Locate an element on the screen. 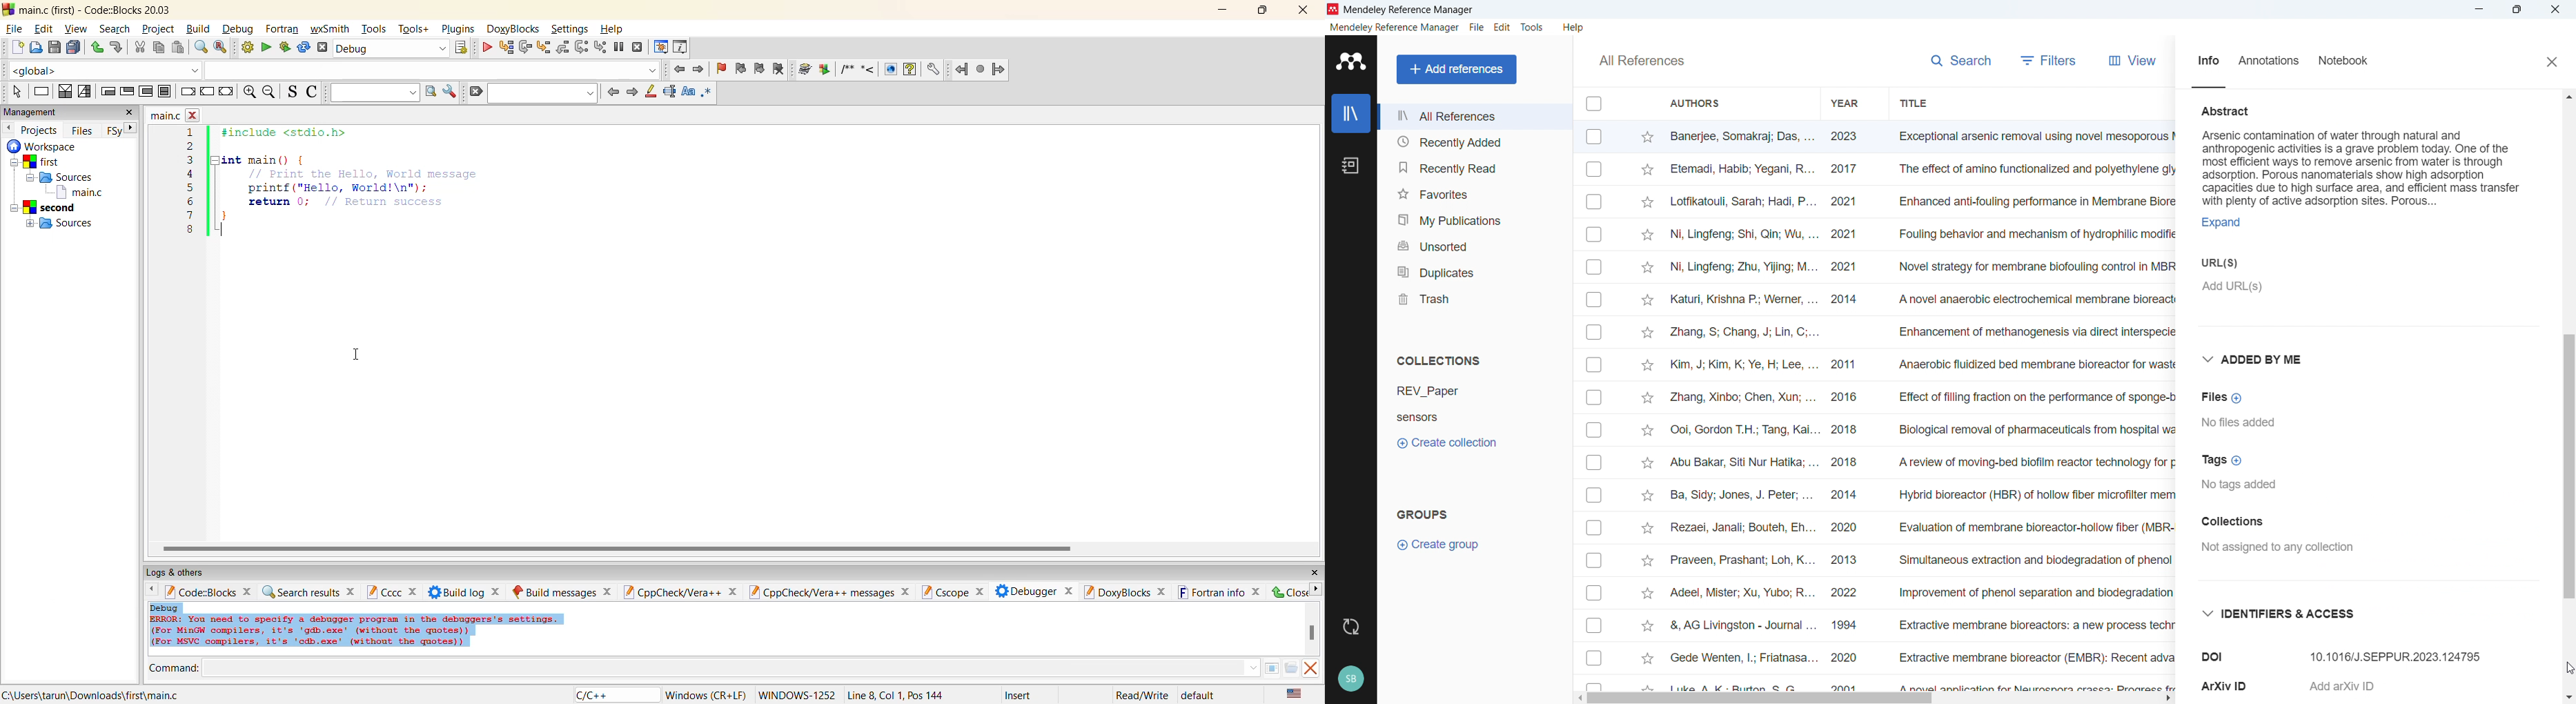  no files added is located at coordinates (2251, 423).